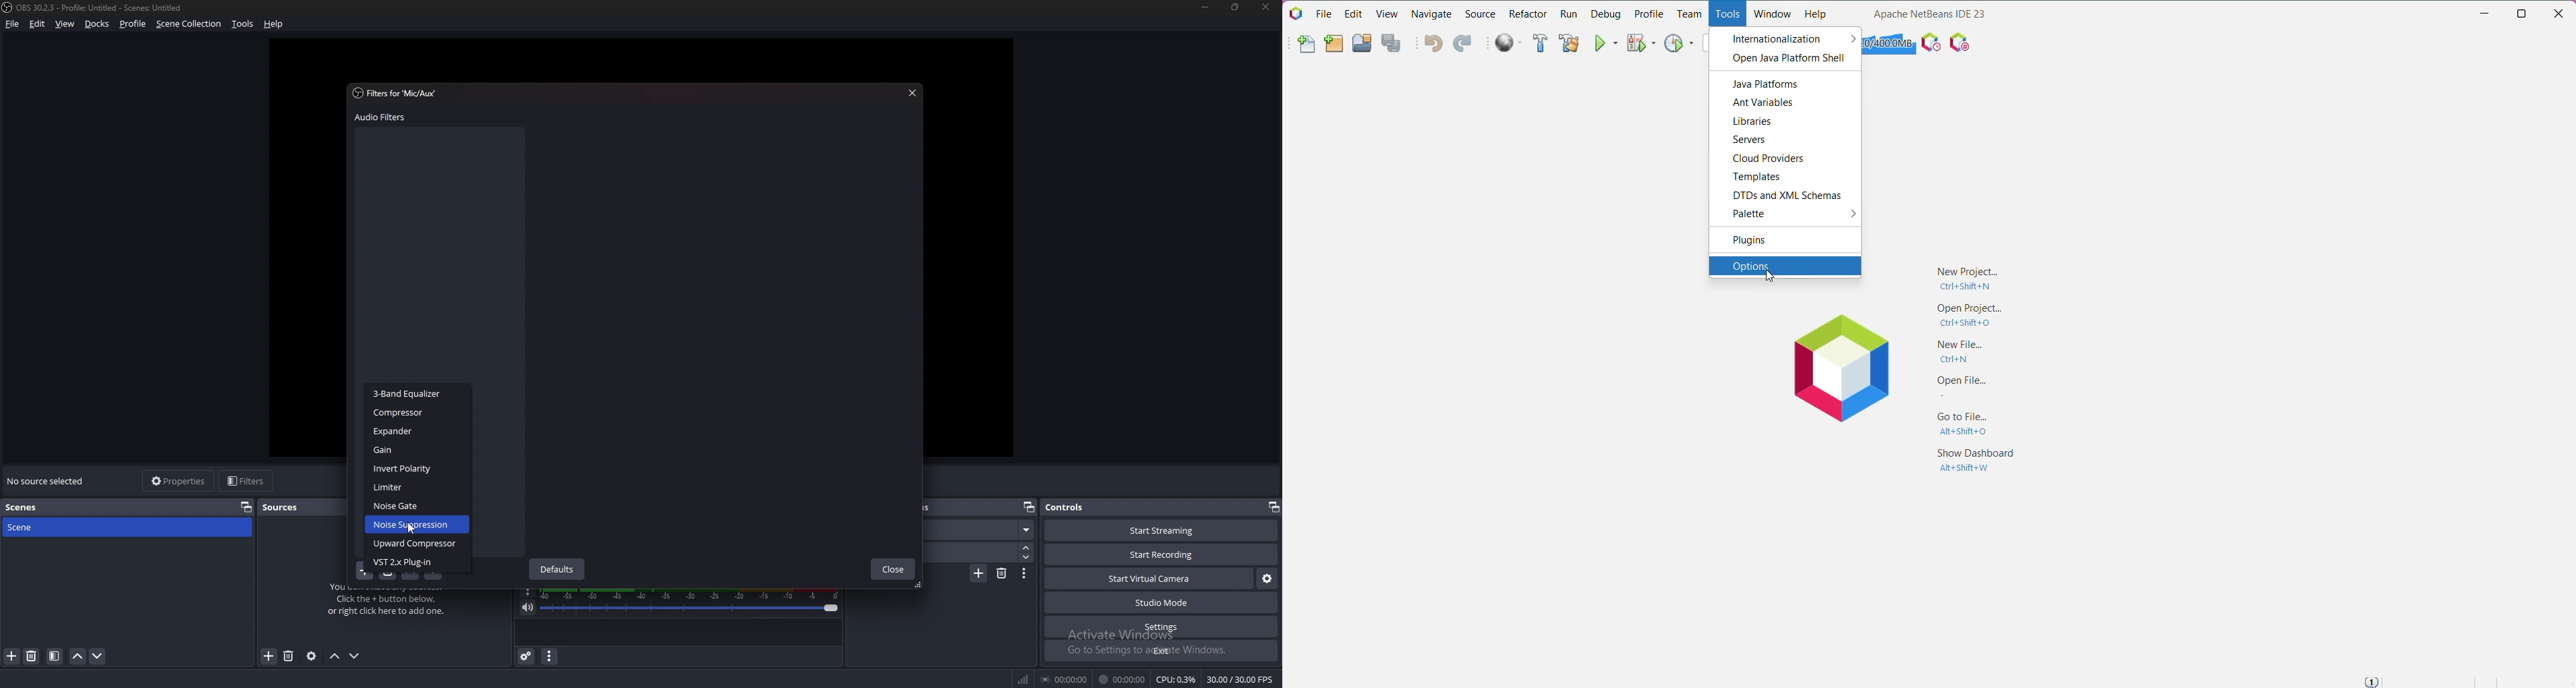 This screenshot has width=2576, height=700. Describe the element at coordinates (1162, 627) in the screenshot. I see `settings` at that location.